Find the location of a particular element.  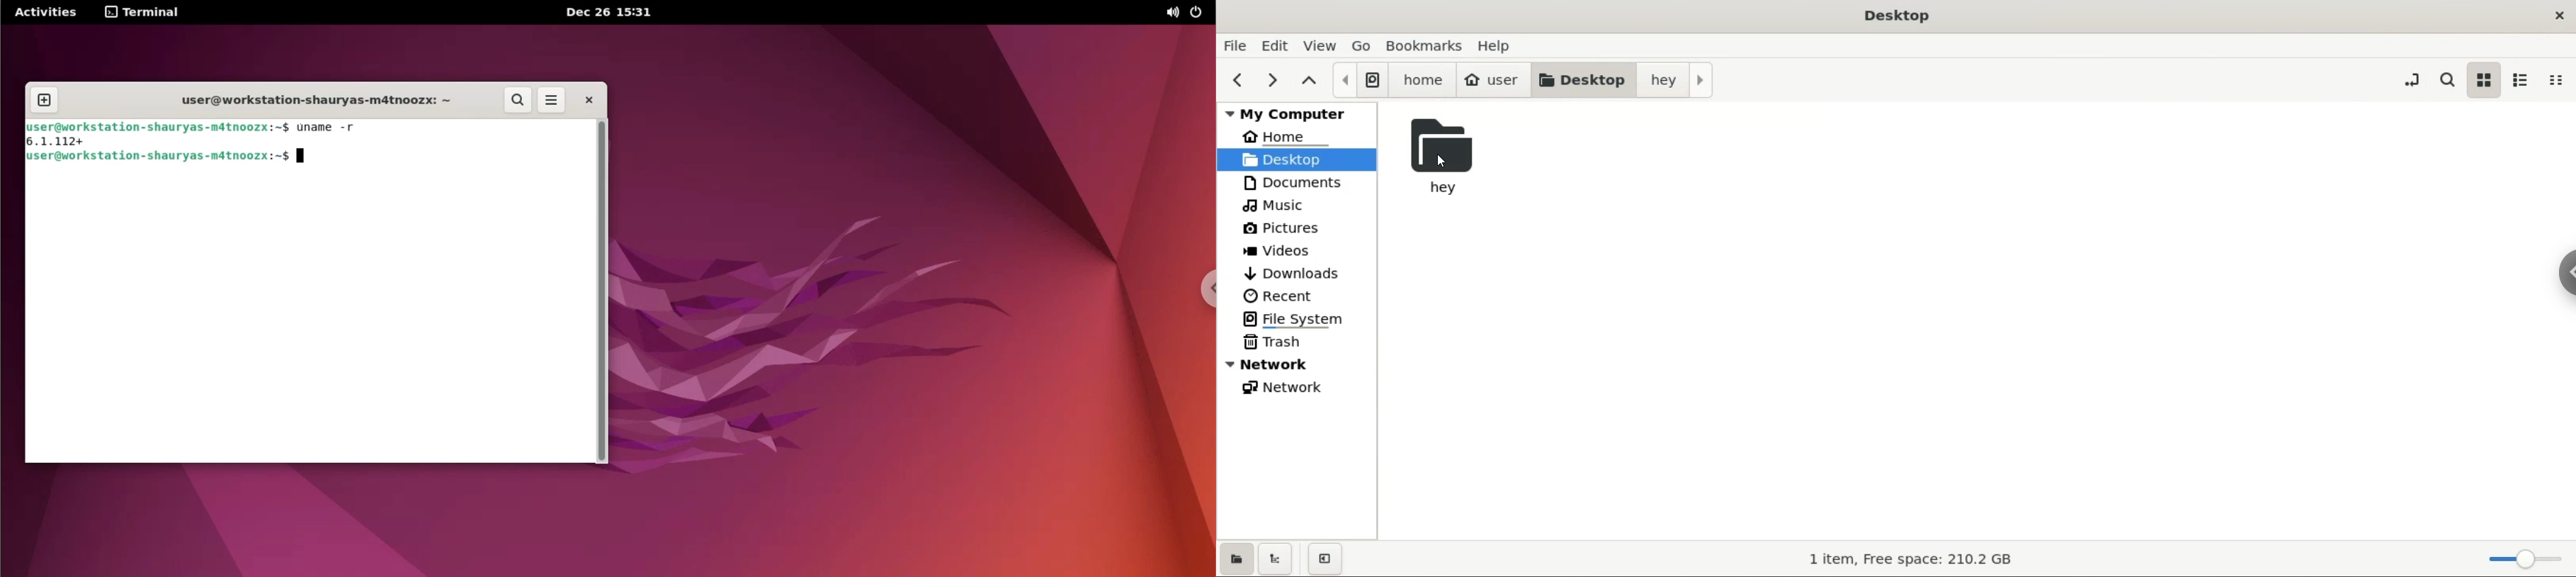

toggle location entry is located at coordinates (2407, 77).